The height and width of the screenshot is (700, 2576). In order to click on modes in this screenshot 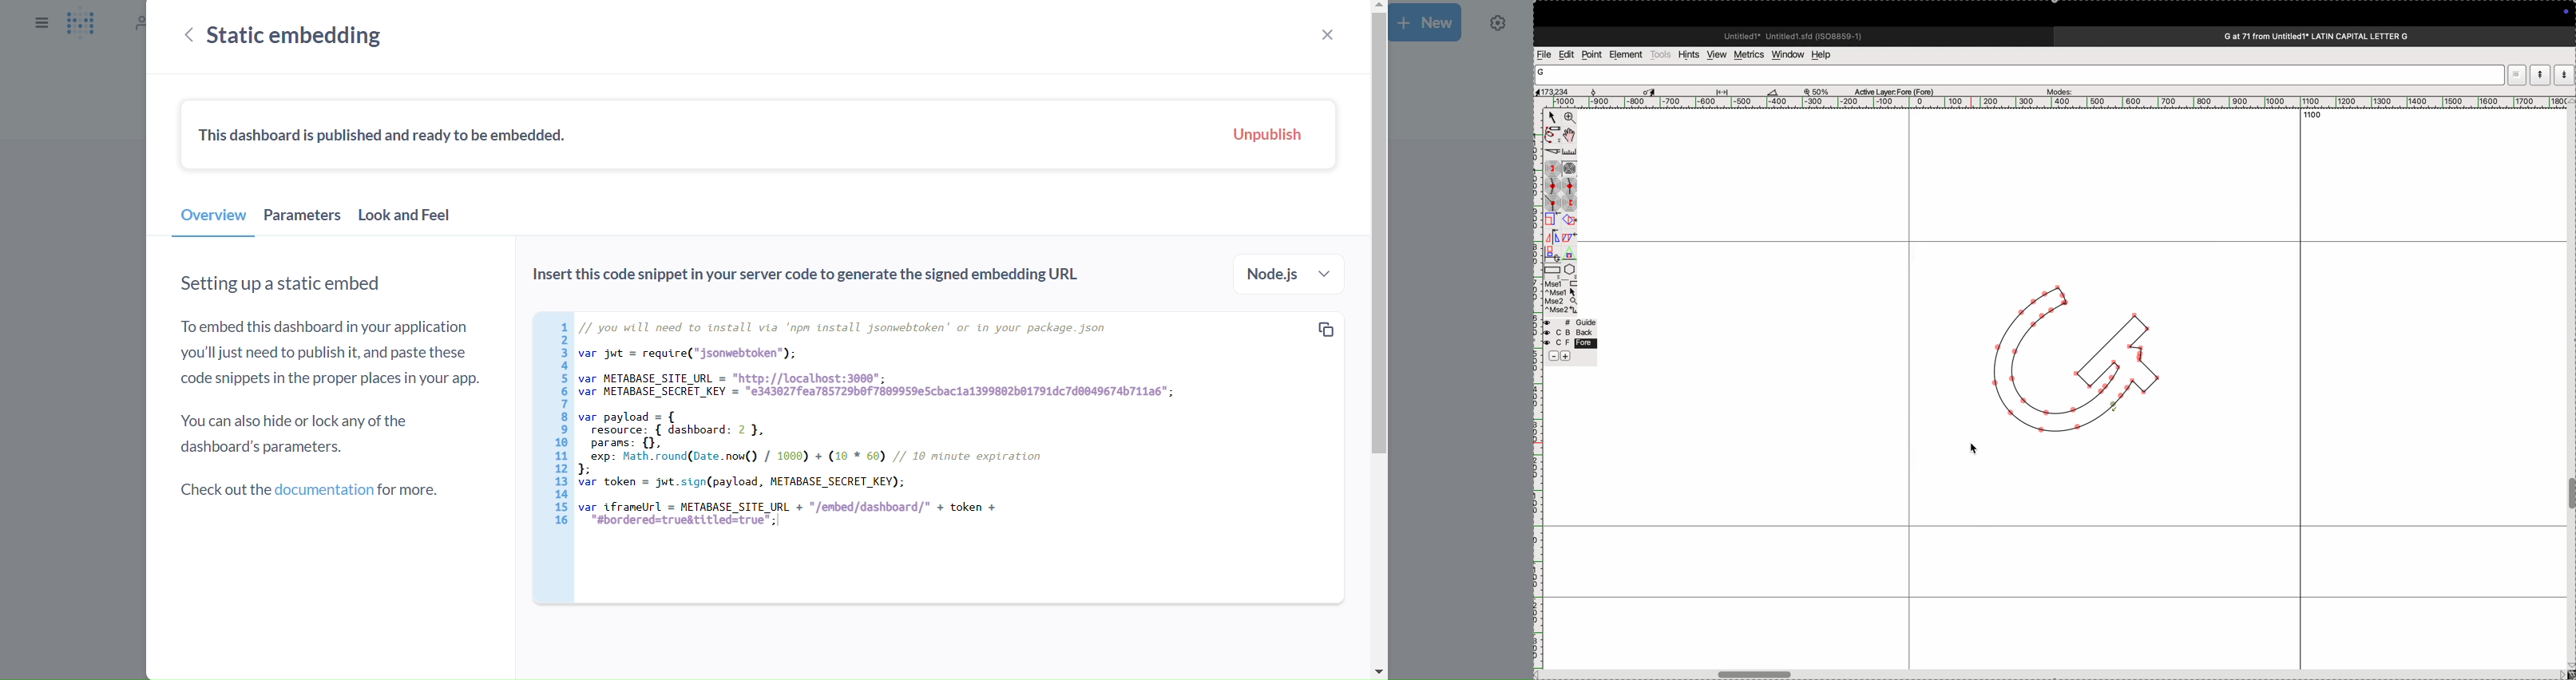, I will do `click(2060, 90)`.